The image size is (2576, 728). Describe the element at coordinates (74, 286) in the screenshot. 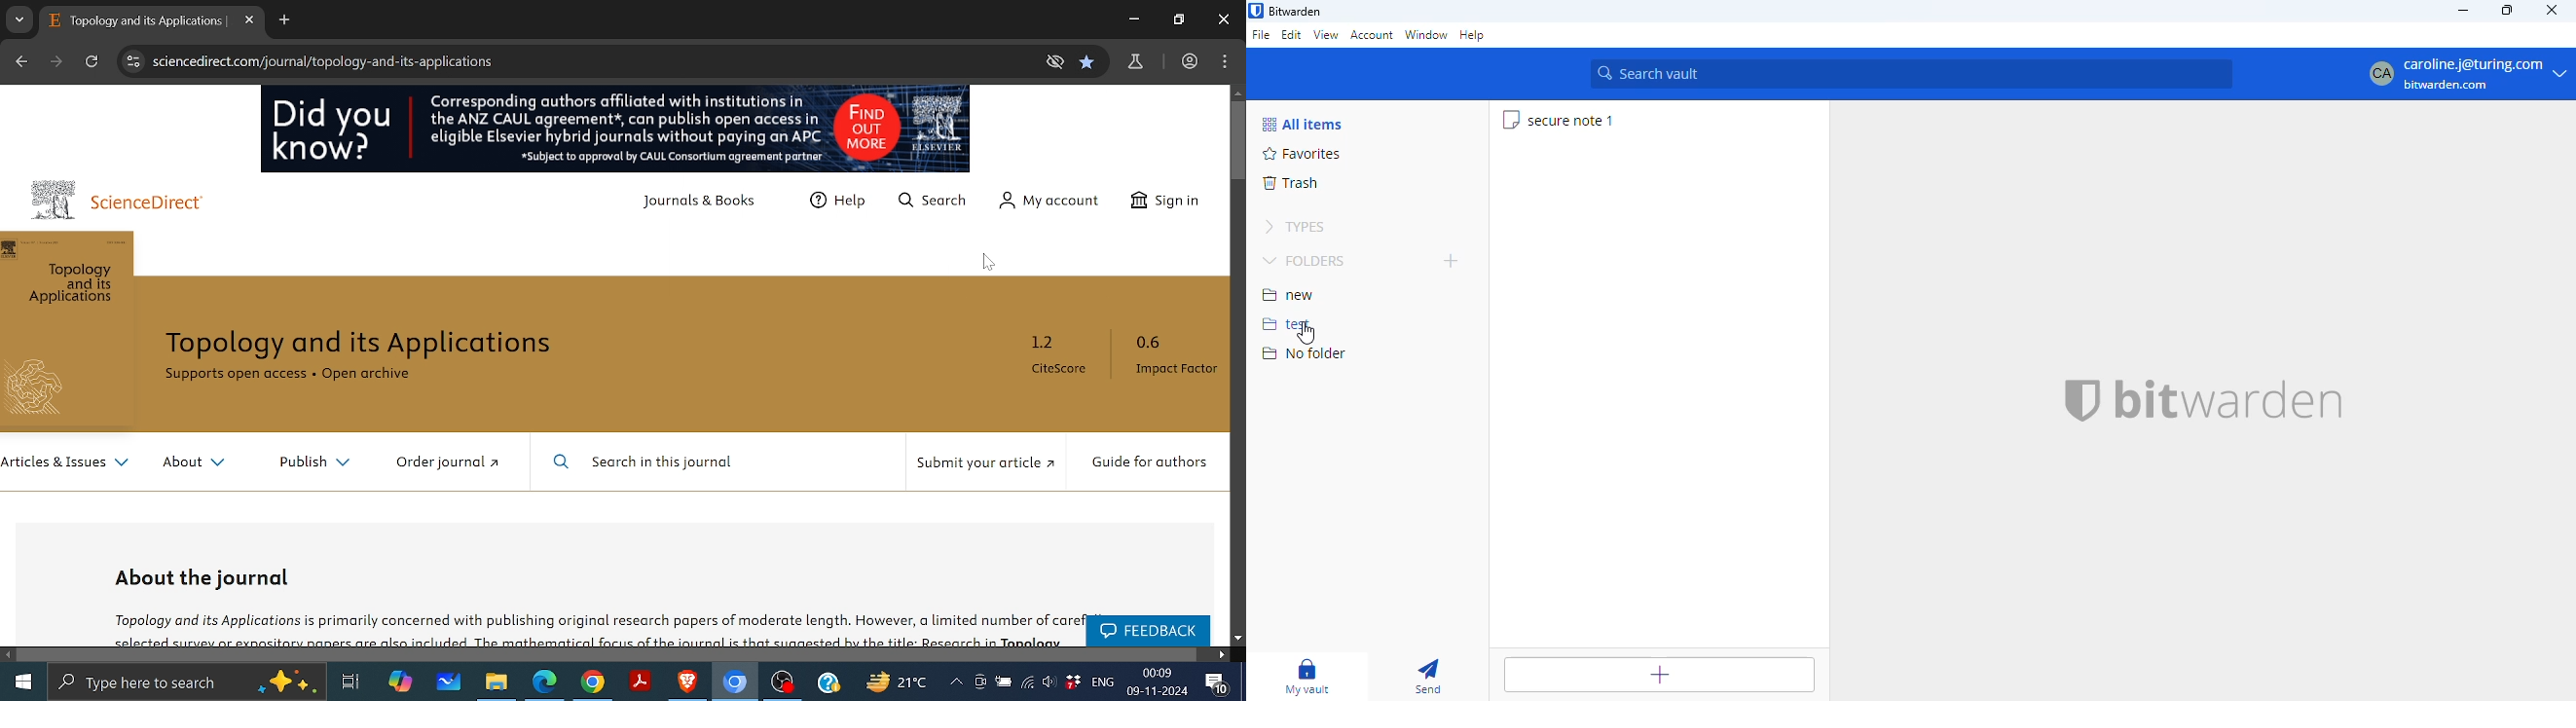

I see `Topology and Applications` at that location.